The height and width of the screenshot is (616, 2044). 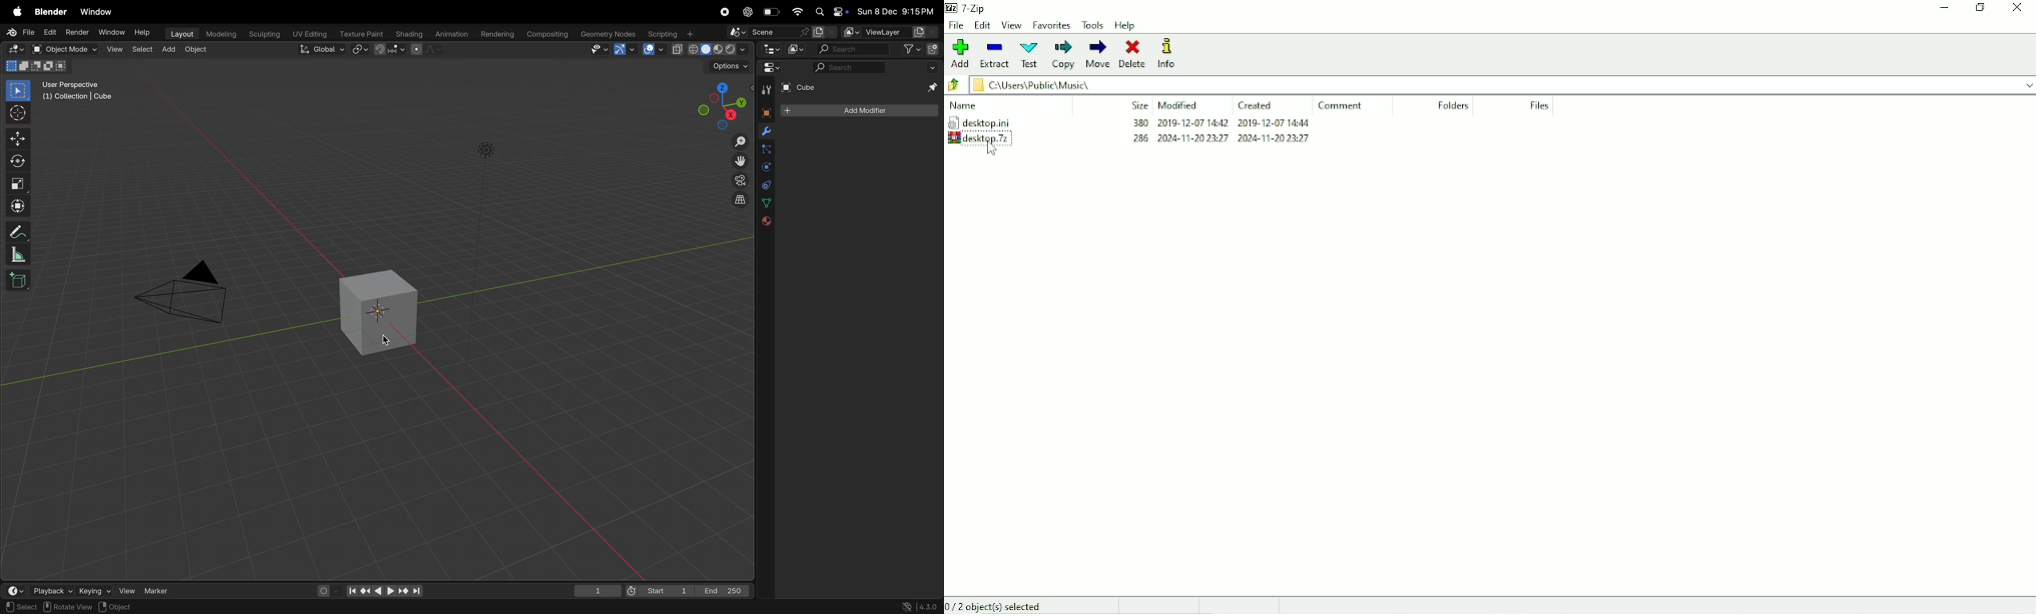 What do you see at coordinates (735, 201) in the screenshot?
I see `switch current view` at bounding box center [735, 201].